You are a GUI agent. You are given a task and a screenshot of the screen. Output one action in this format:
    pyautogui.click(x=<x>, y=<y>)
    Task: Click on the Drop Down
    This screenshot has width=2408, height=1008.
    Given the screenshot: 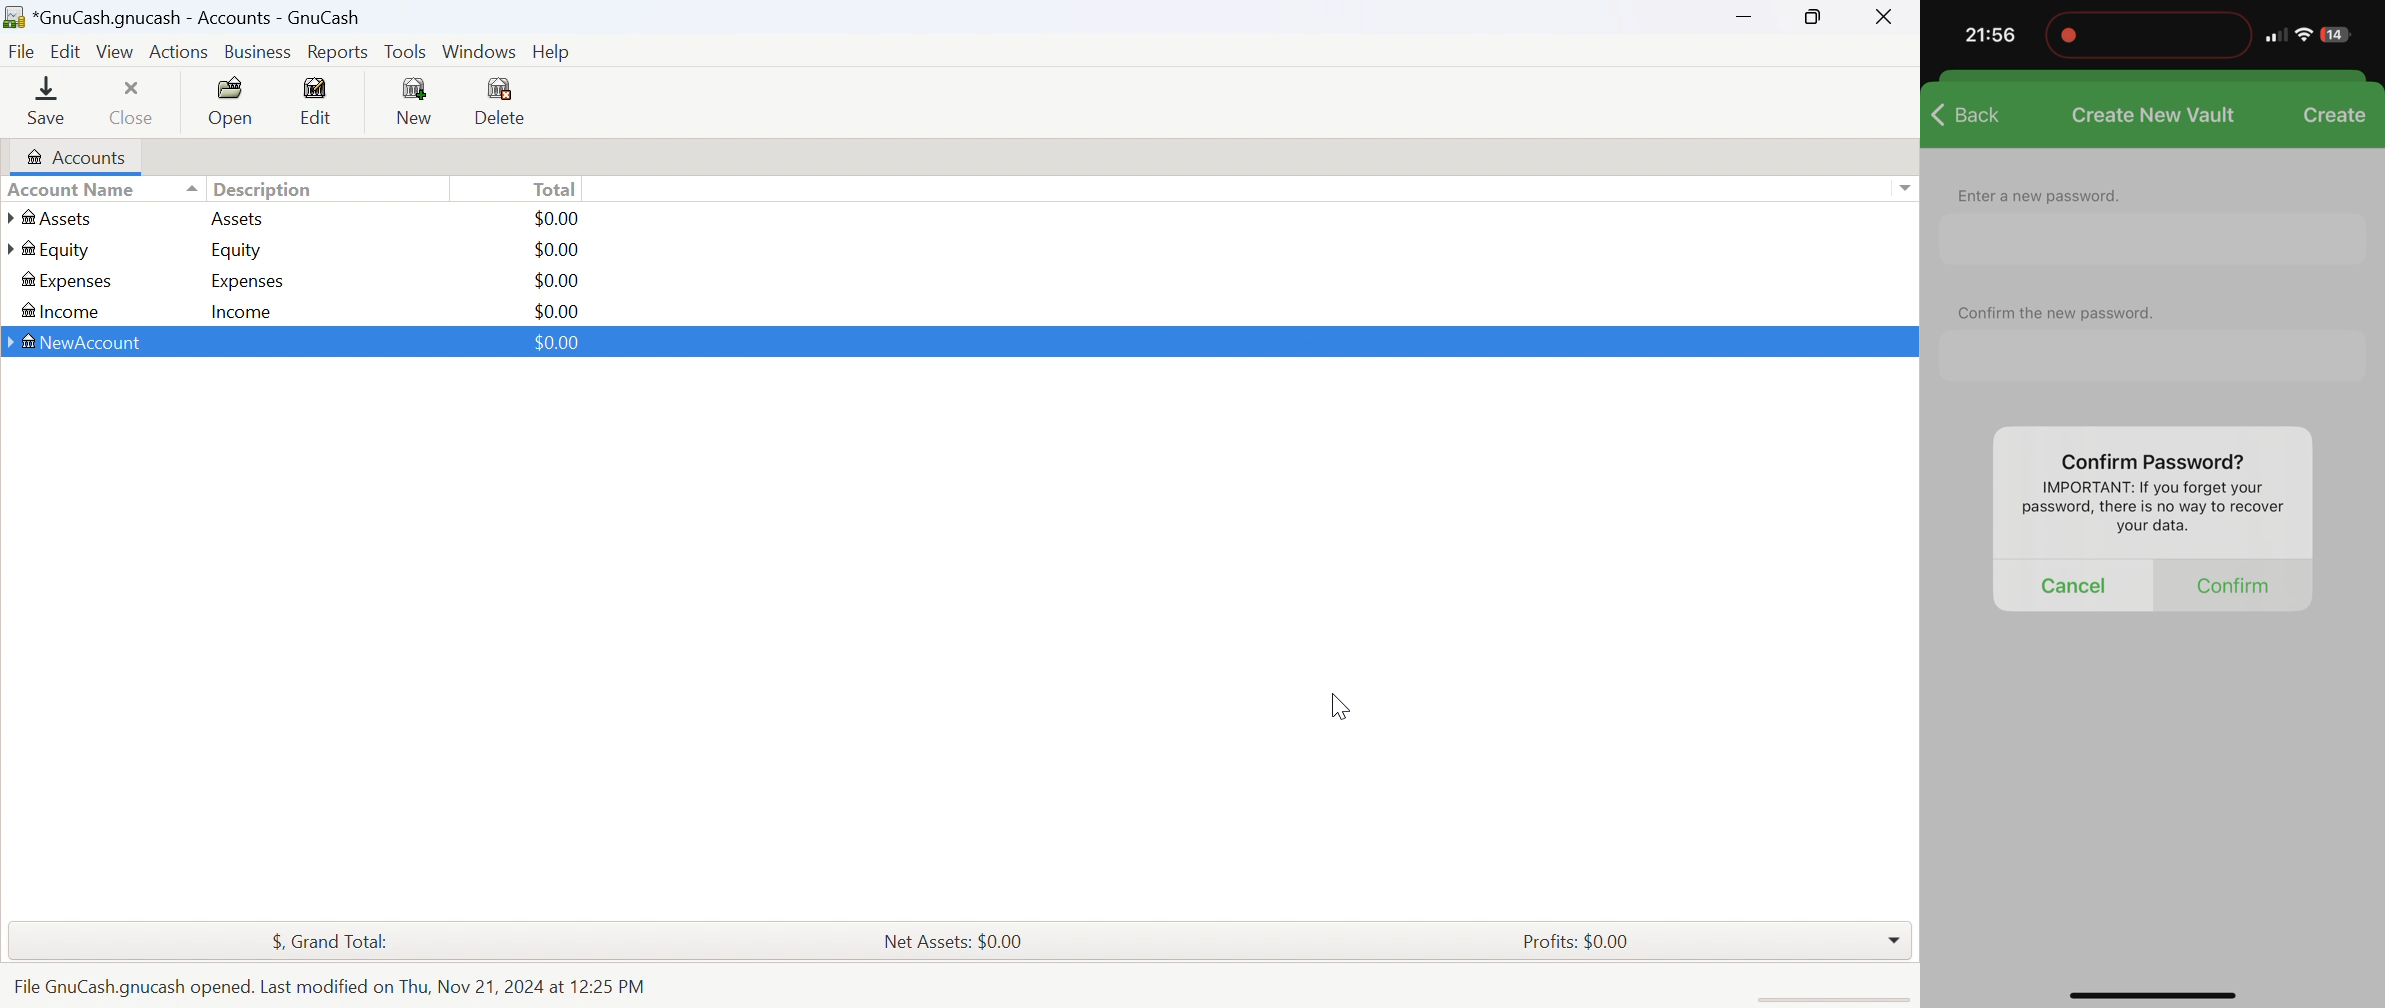 What is the action you would take?
    pyautogui.click(x=1895, y=935)
    